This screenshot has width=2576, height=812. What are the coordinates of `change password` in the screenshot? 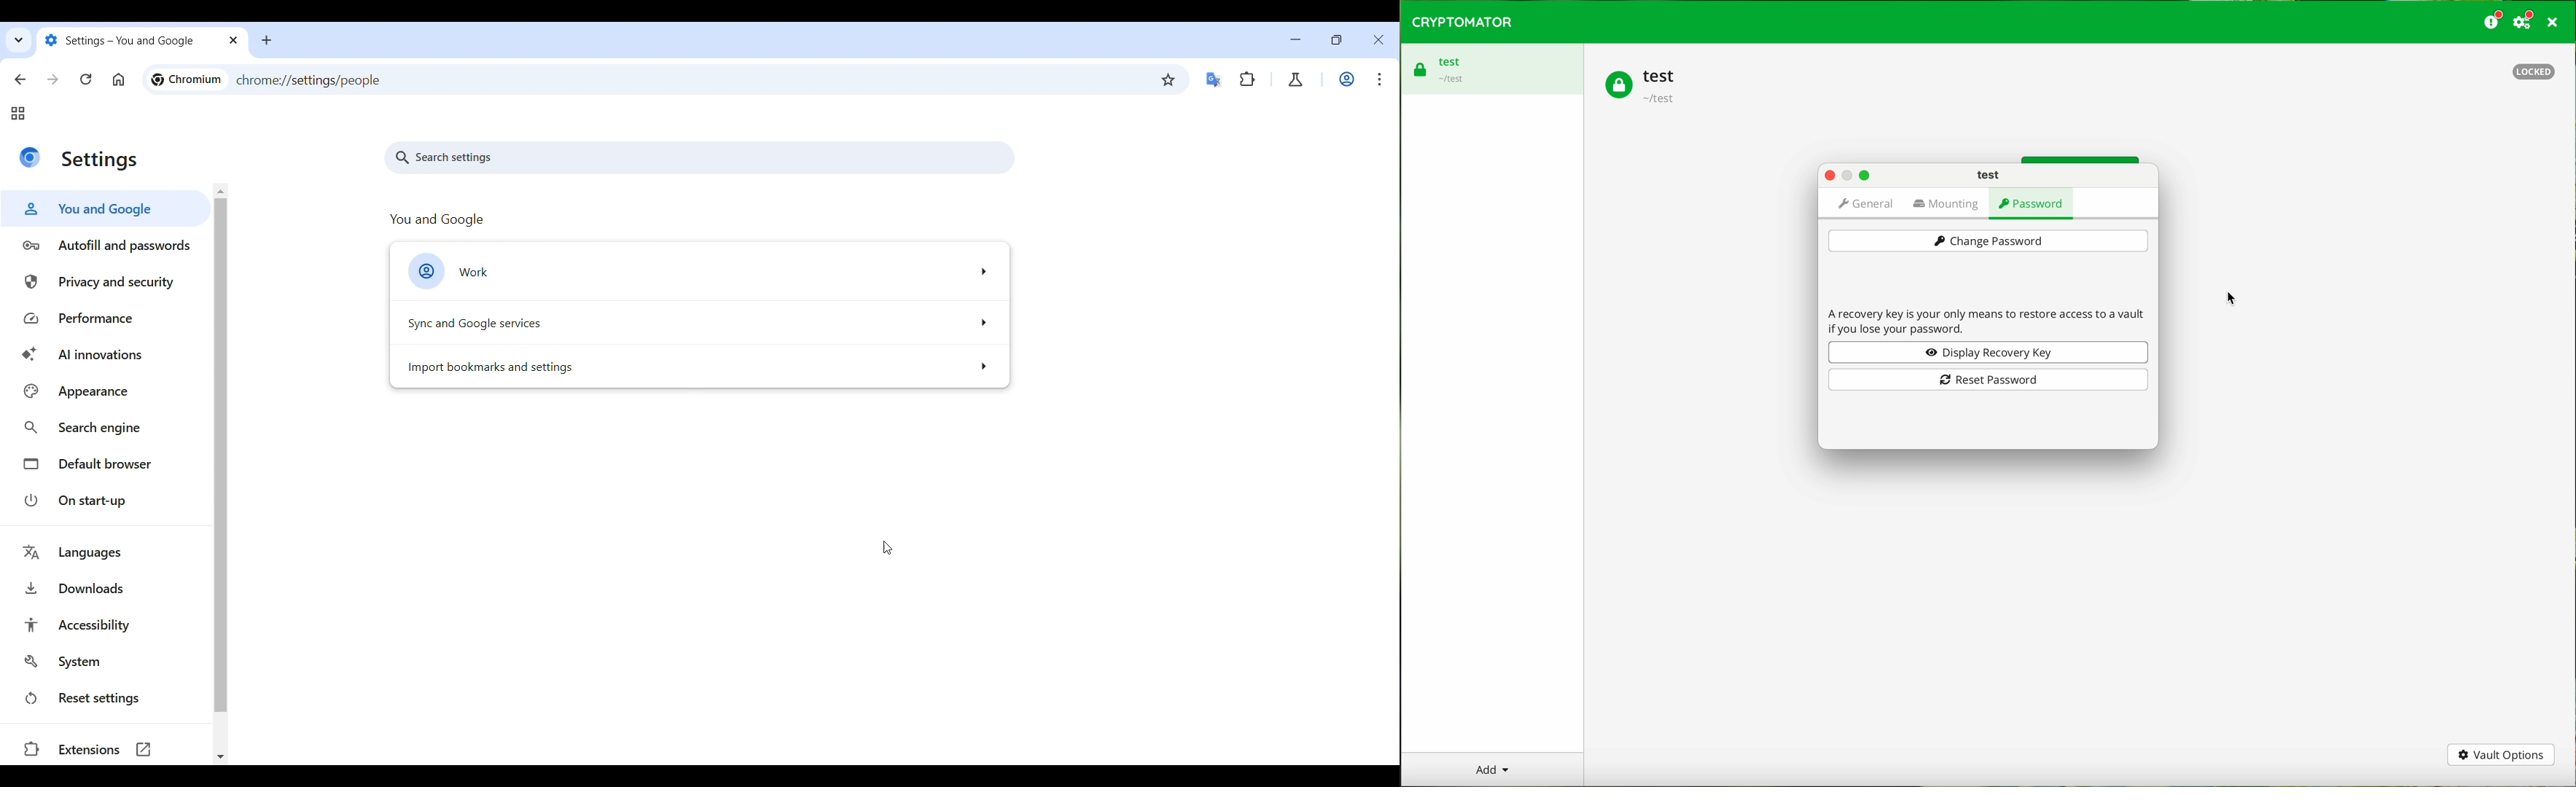 It's located at (1989, 241).